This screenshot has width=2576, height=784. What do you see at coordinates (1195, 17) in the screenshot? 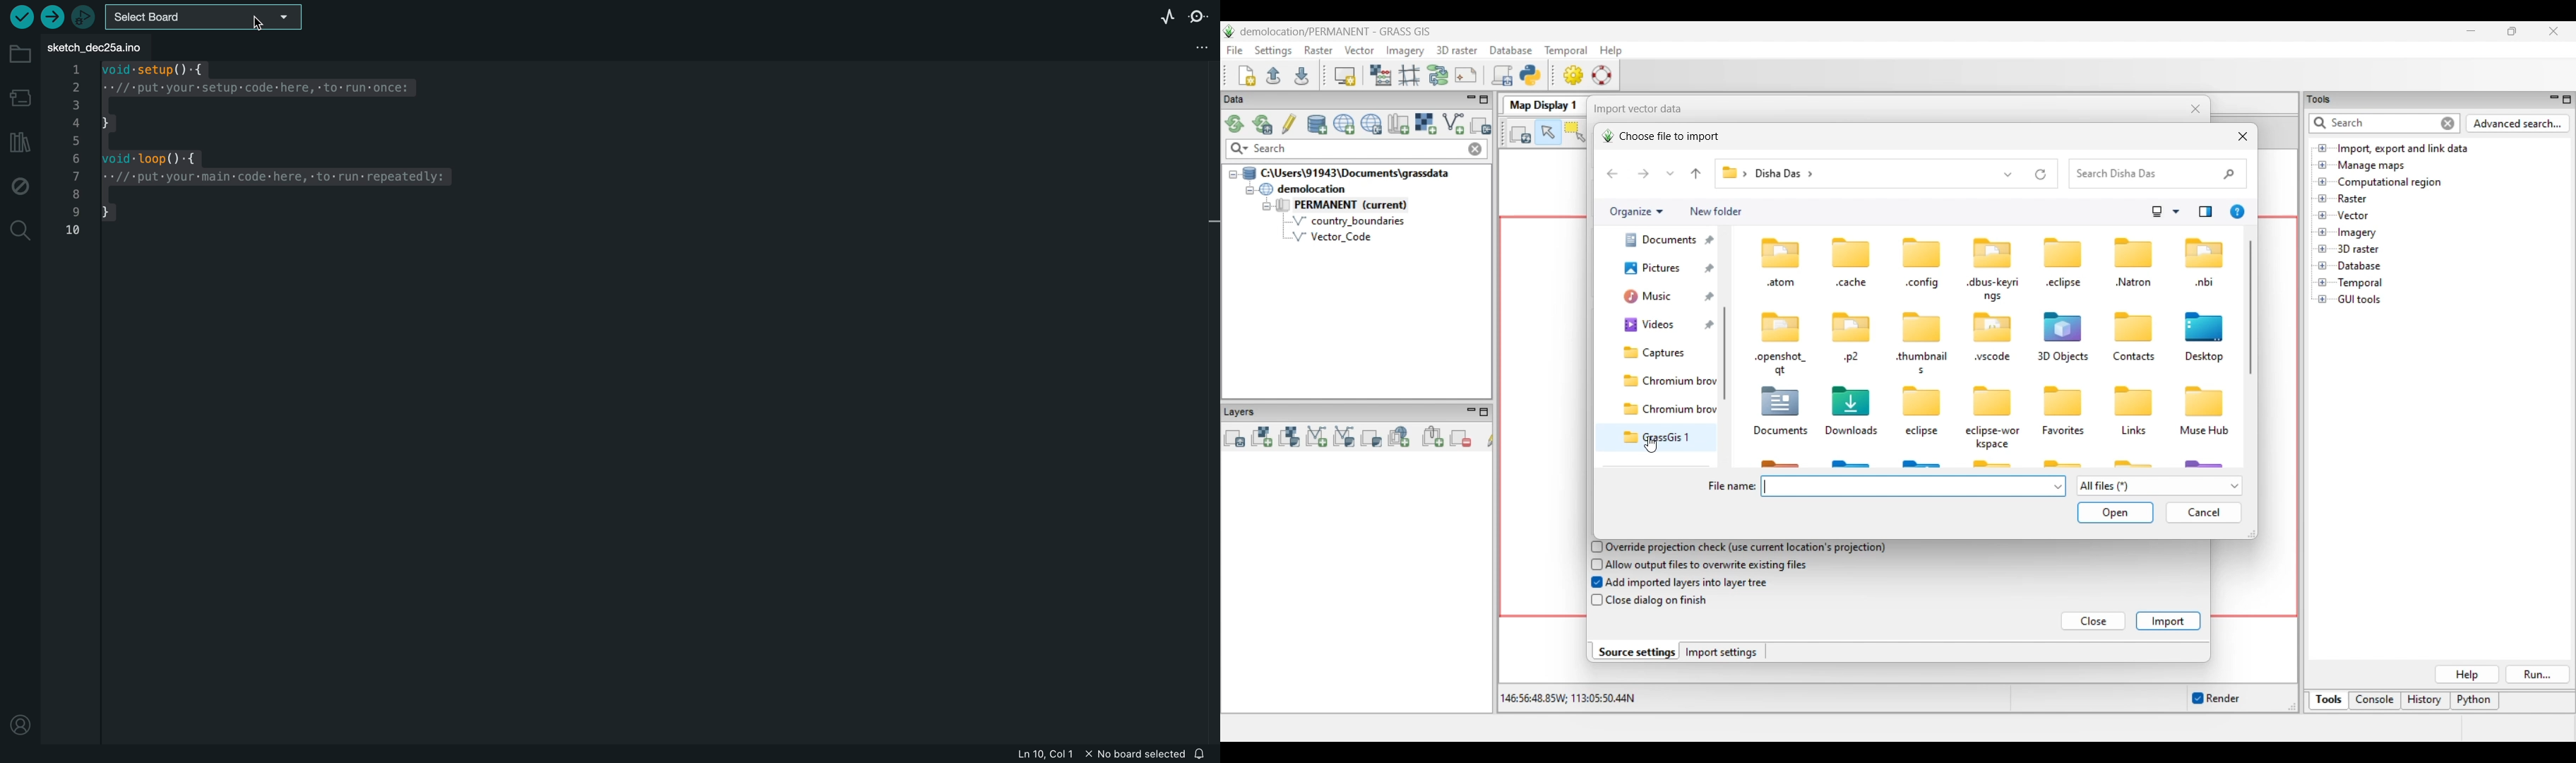
I see `serial monitor` at bounding box center [1195, 17].